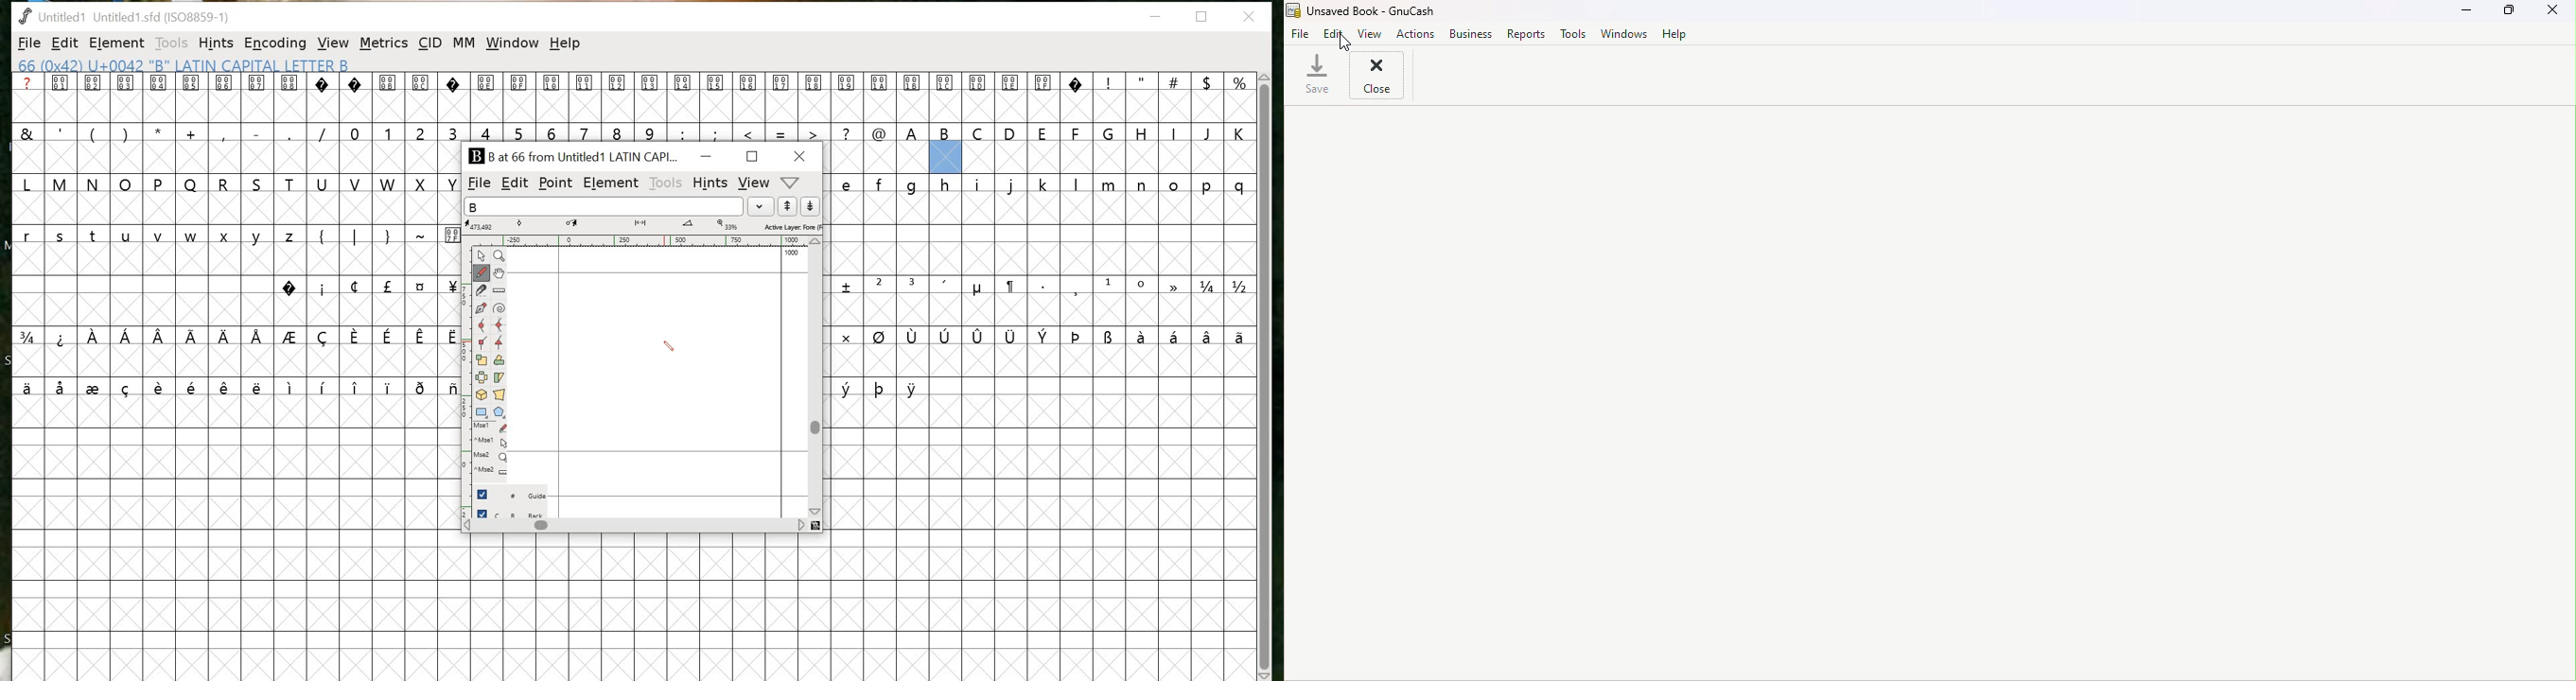 The width and height of the screenshot is (2576, 700). What do you see at coordinates (708, 156) in the screenshot?
I see `MINIMIZE` at bounding box center [708, 156].